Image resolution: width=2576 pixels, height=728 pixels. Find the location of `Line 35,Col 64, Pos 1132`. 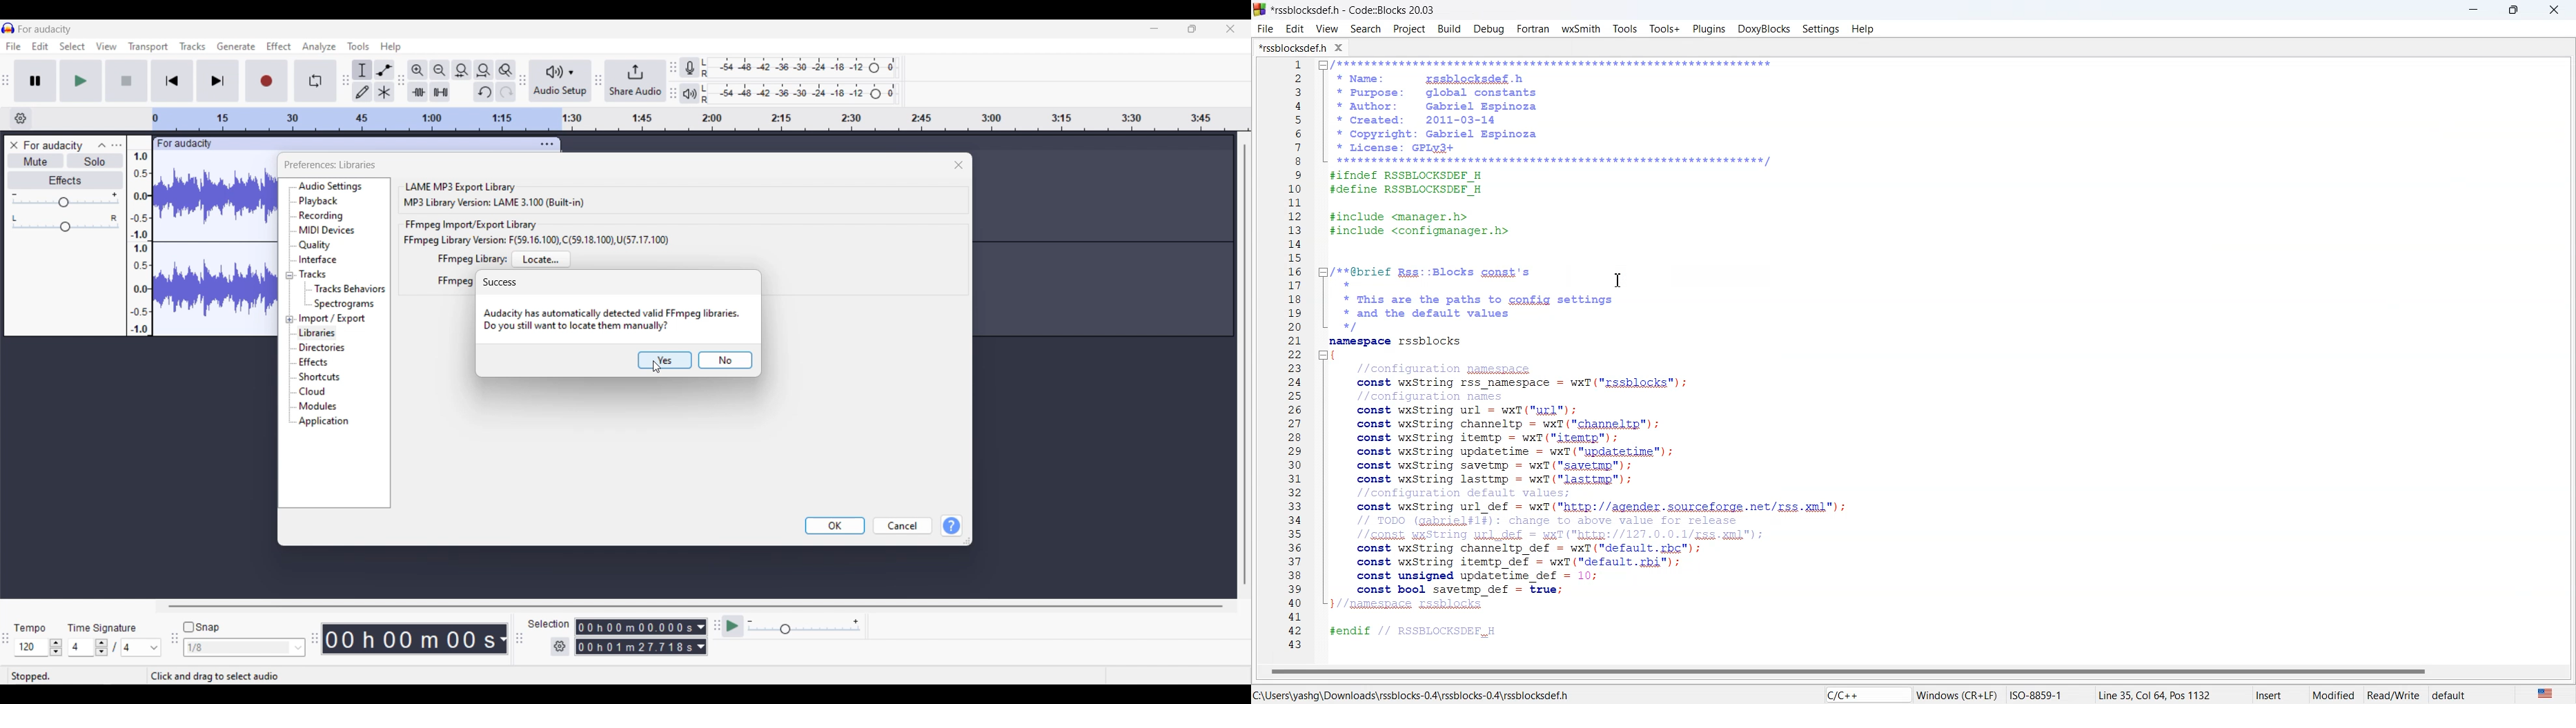

Line 35,Col 64, Pos 1132 is located at coordinates (2174, 694).